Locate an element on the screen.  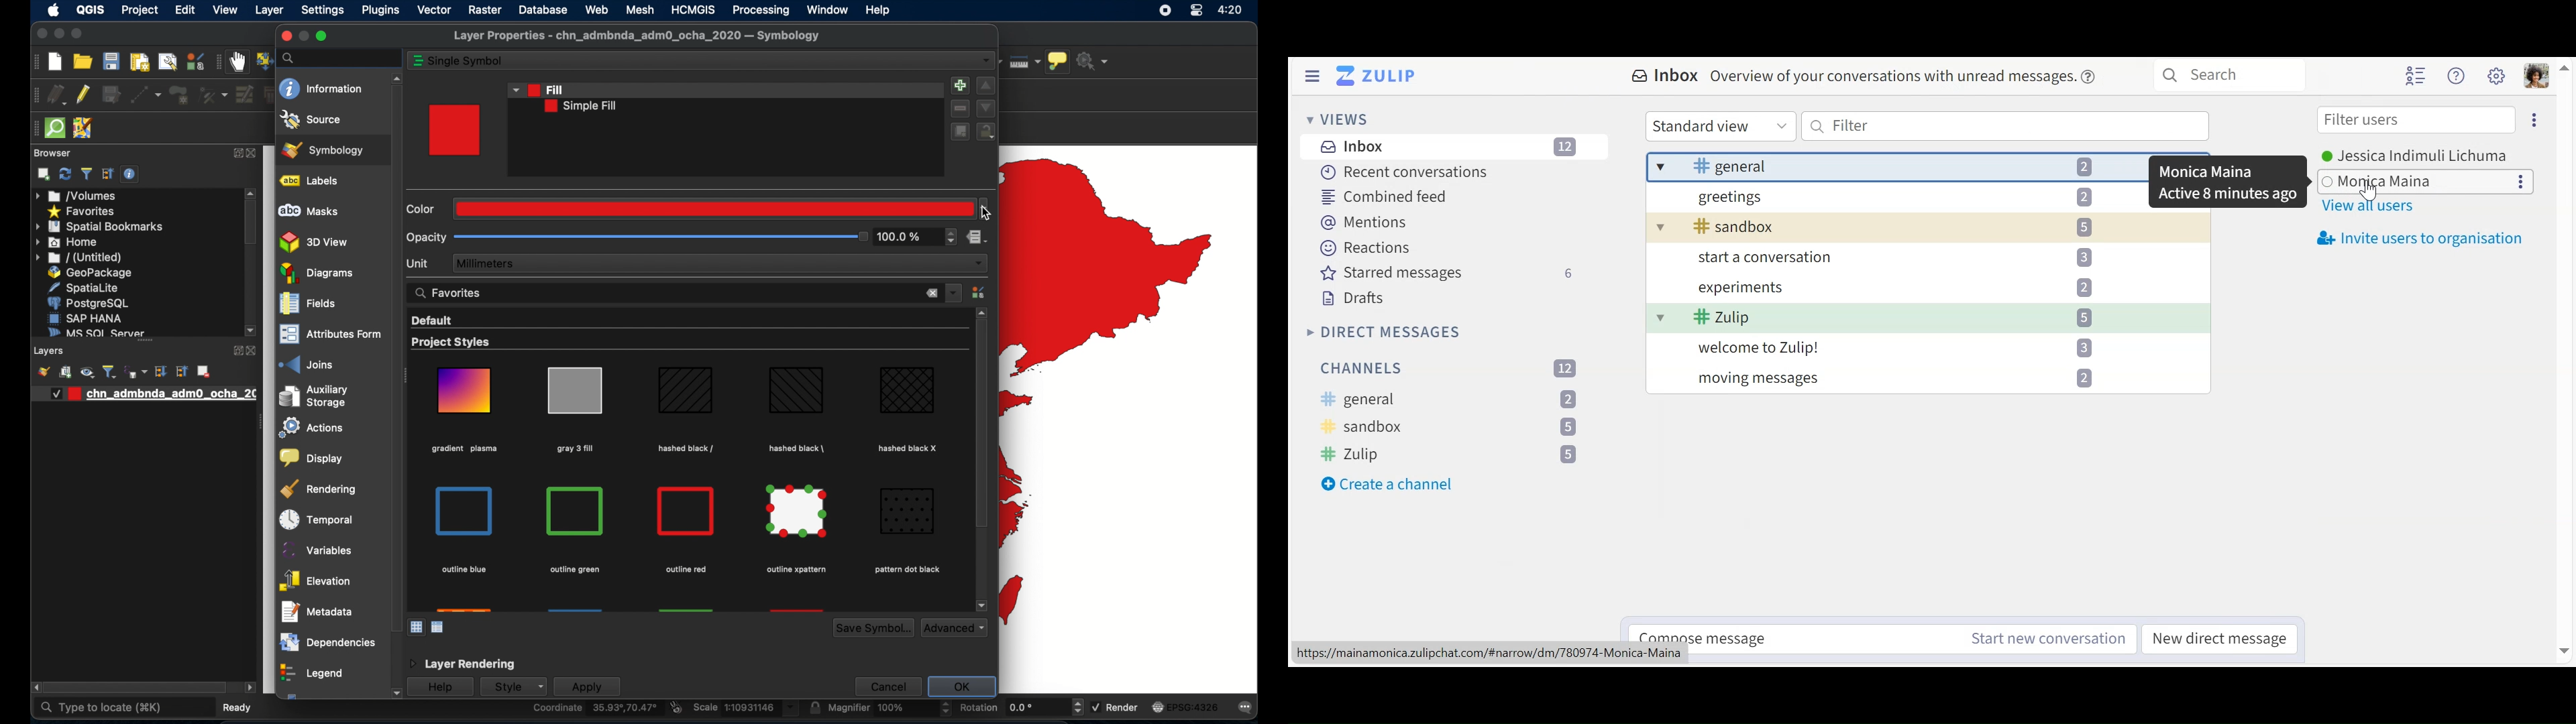
map navigation toolbar is located at coordinates (217, 62).